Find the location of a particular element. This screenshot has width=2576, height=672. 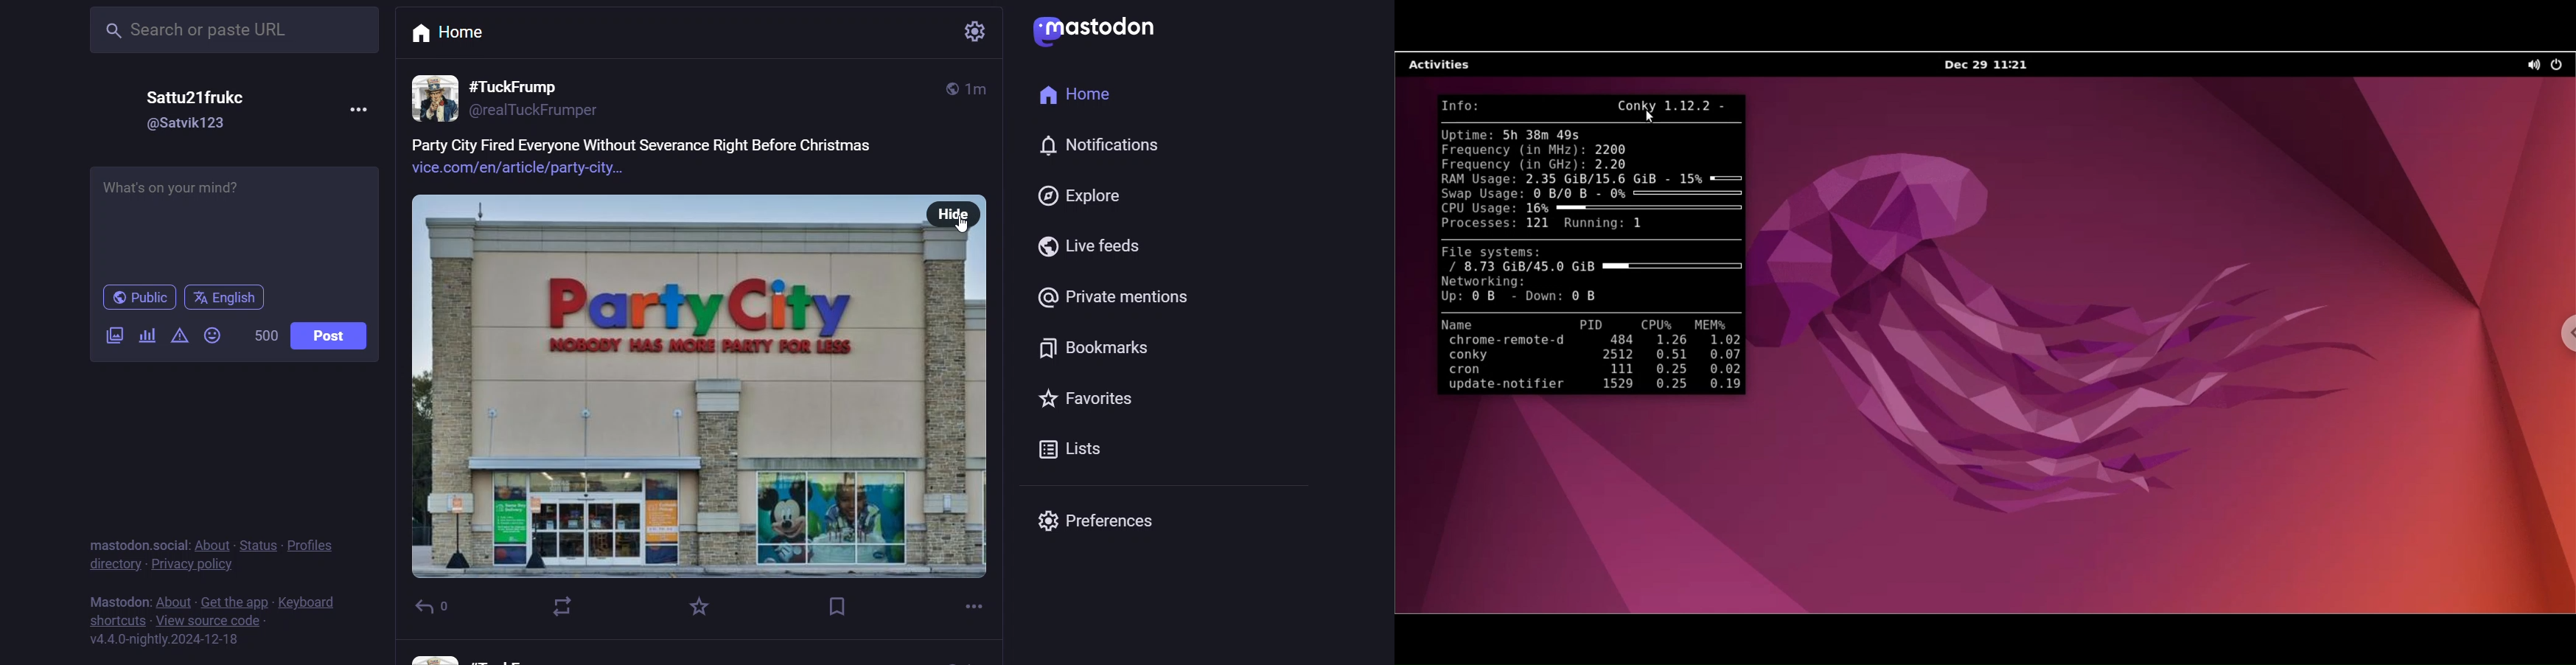

Search Bar is located at coordinates (233, 28).